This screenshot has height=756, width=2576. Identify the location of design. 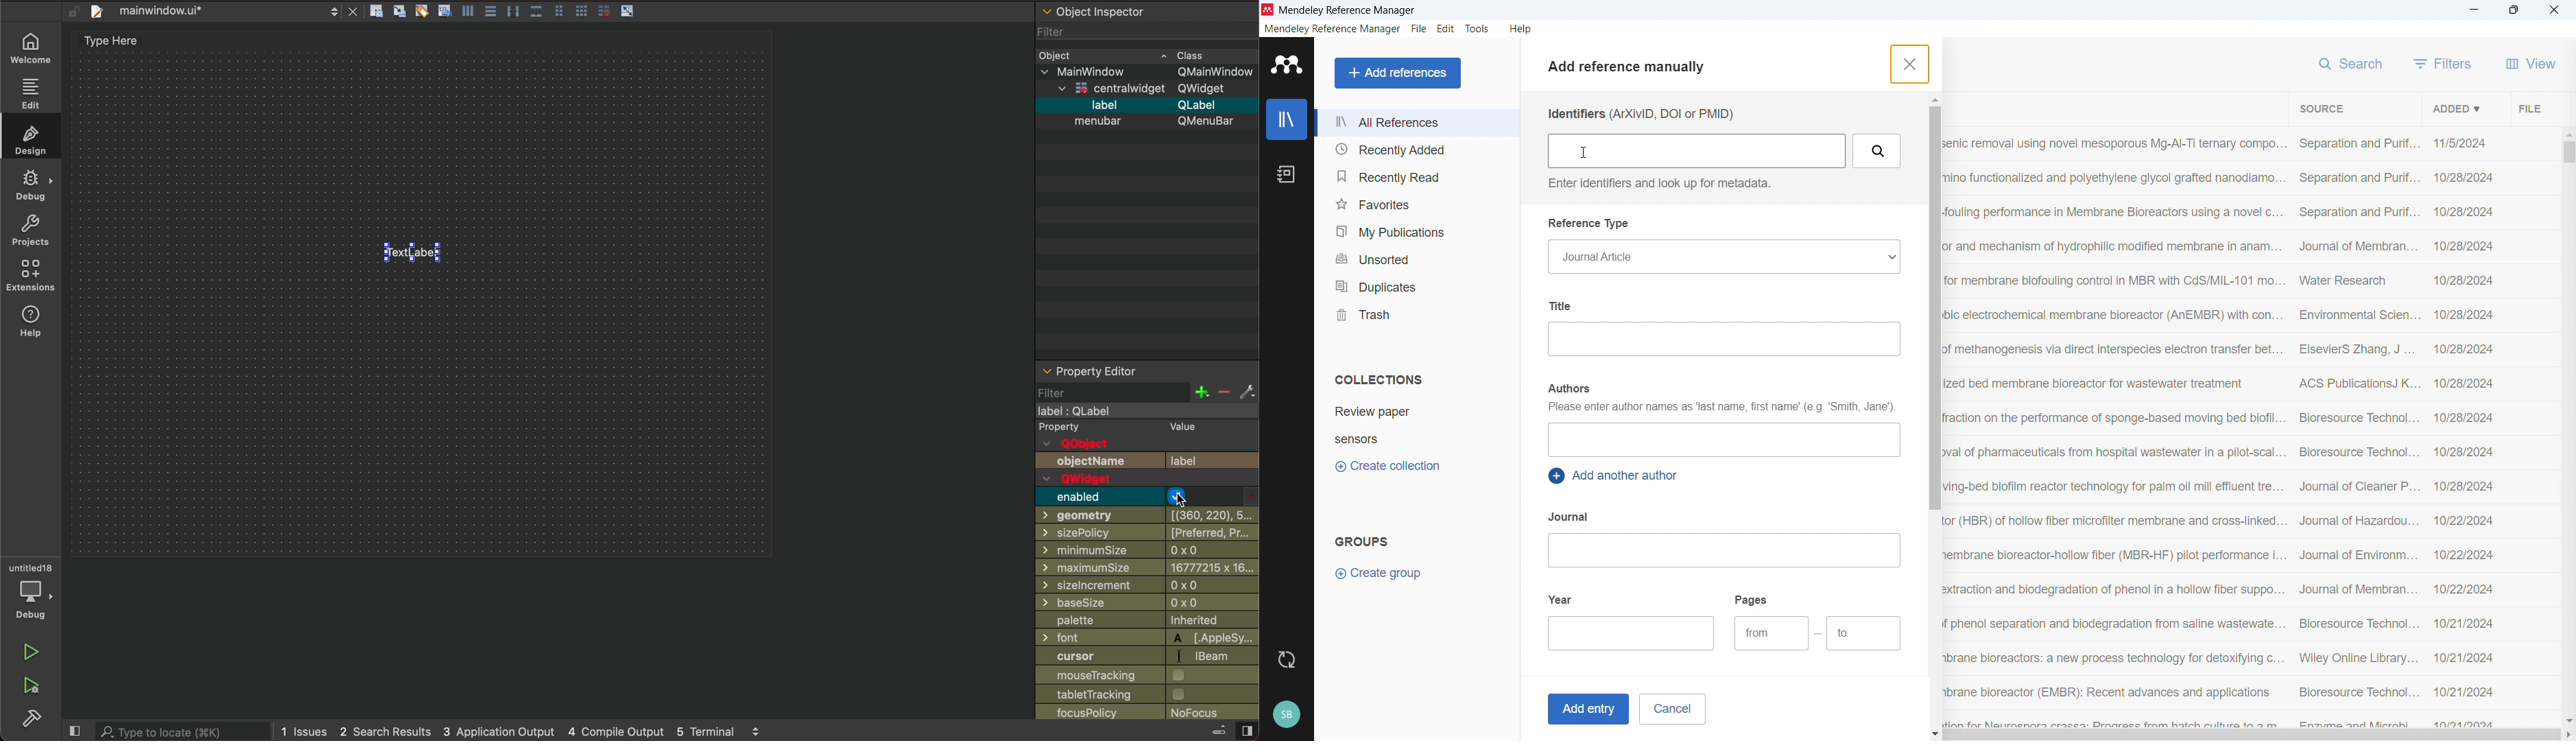
(32, 140).